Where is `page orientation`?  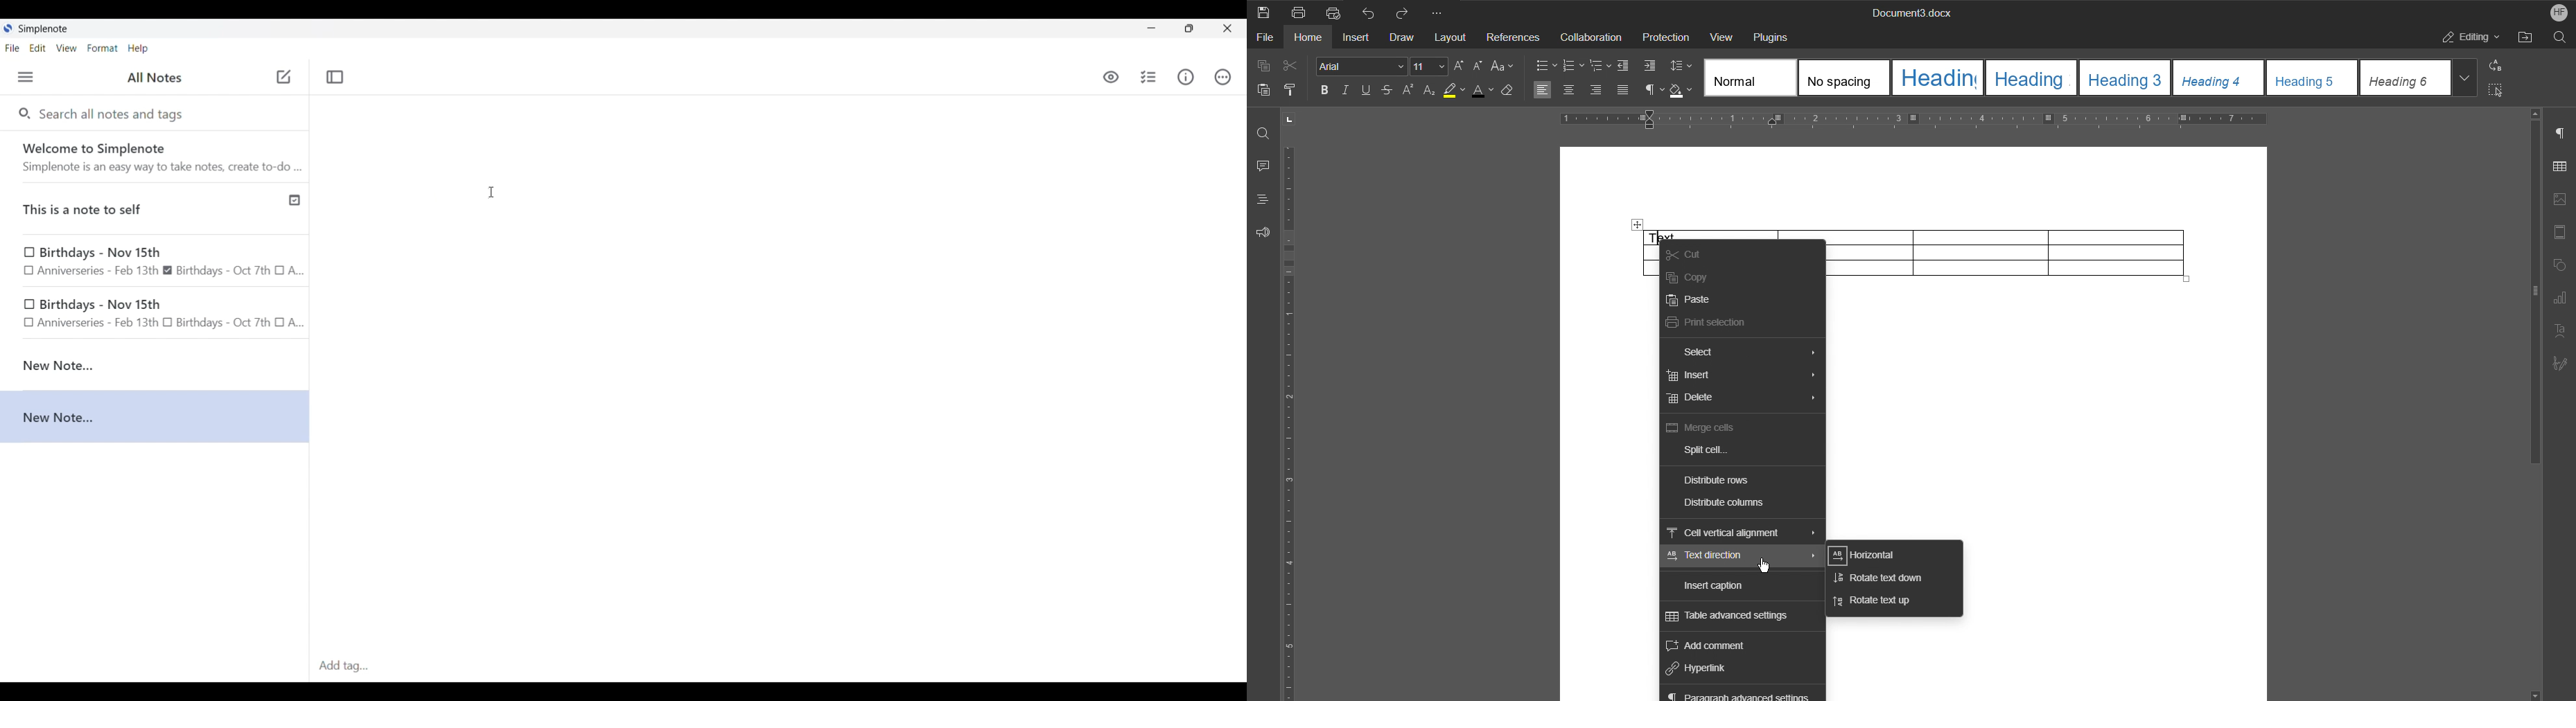 page orientation is located at coordinates (1289, 119).